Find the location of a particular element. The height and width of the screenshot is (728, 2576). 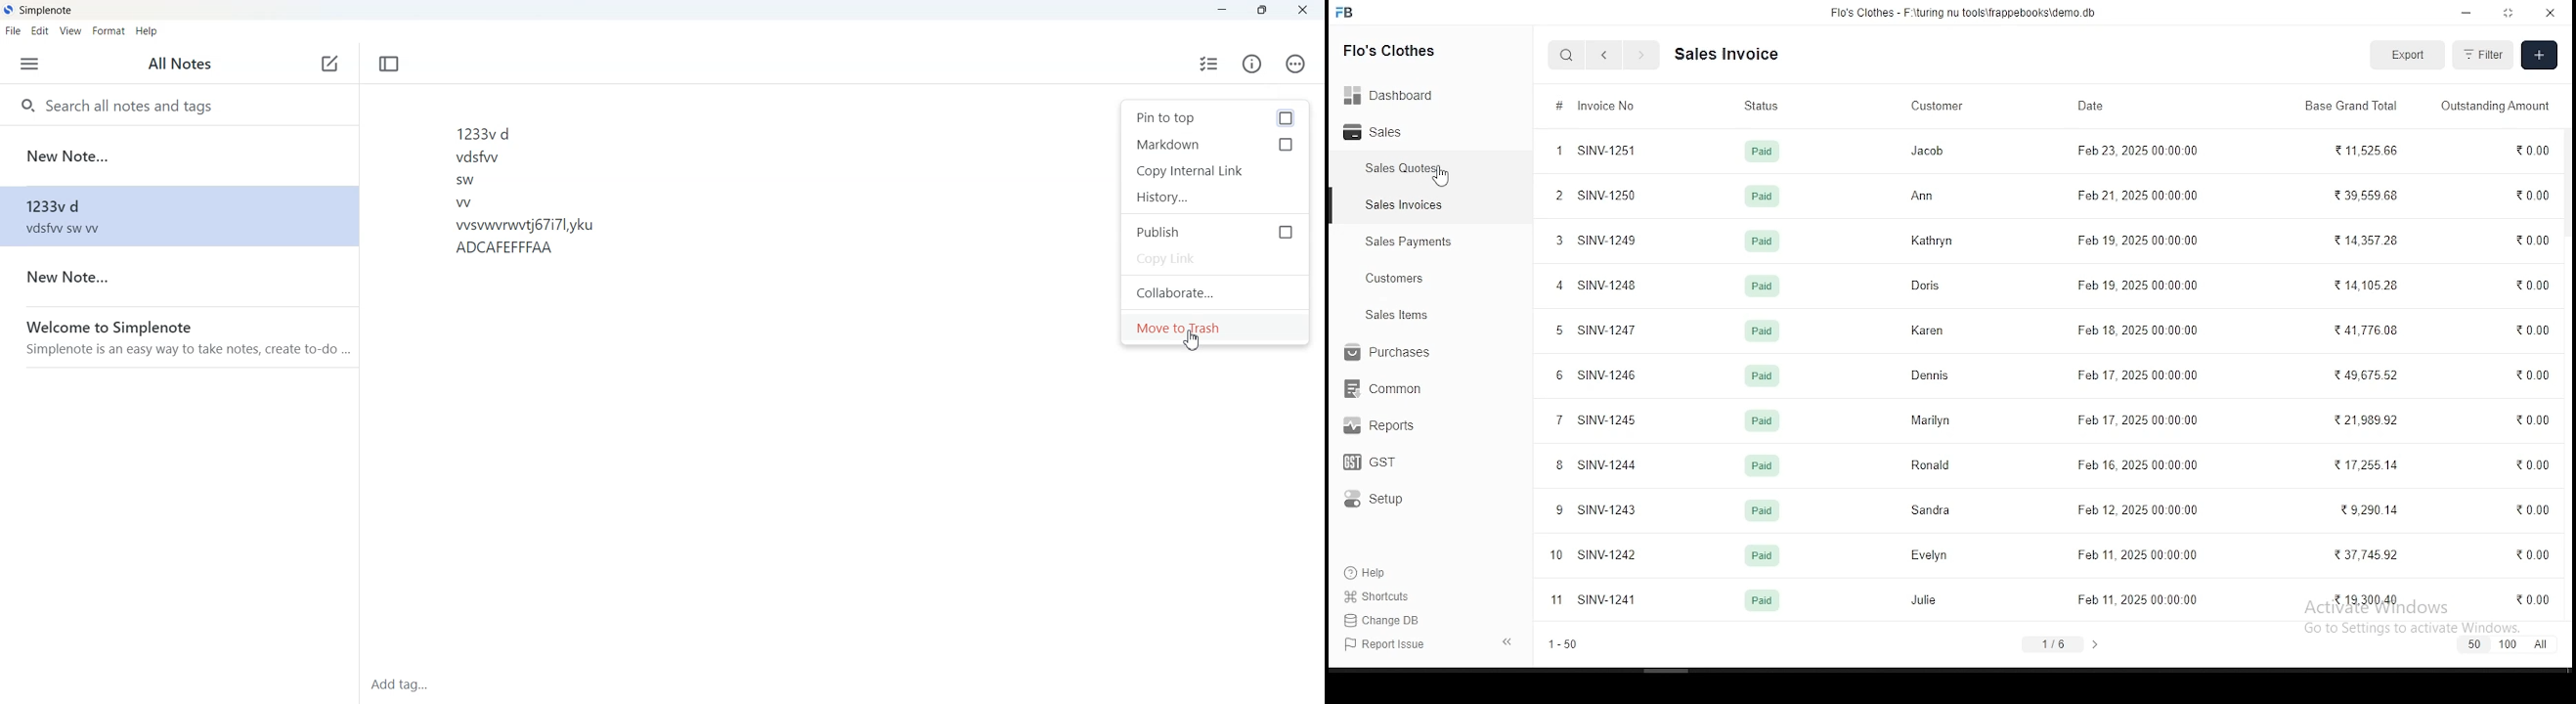

outstanding amount is located at coordinates (2500, 109).